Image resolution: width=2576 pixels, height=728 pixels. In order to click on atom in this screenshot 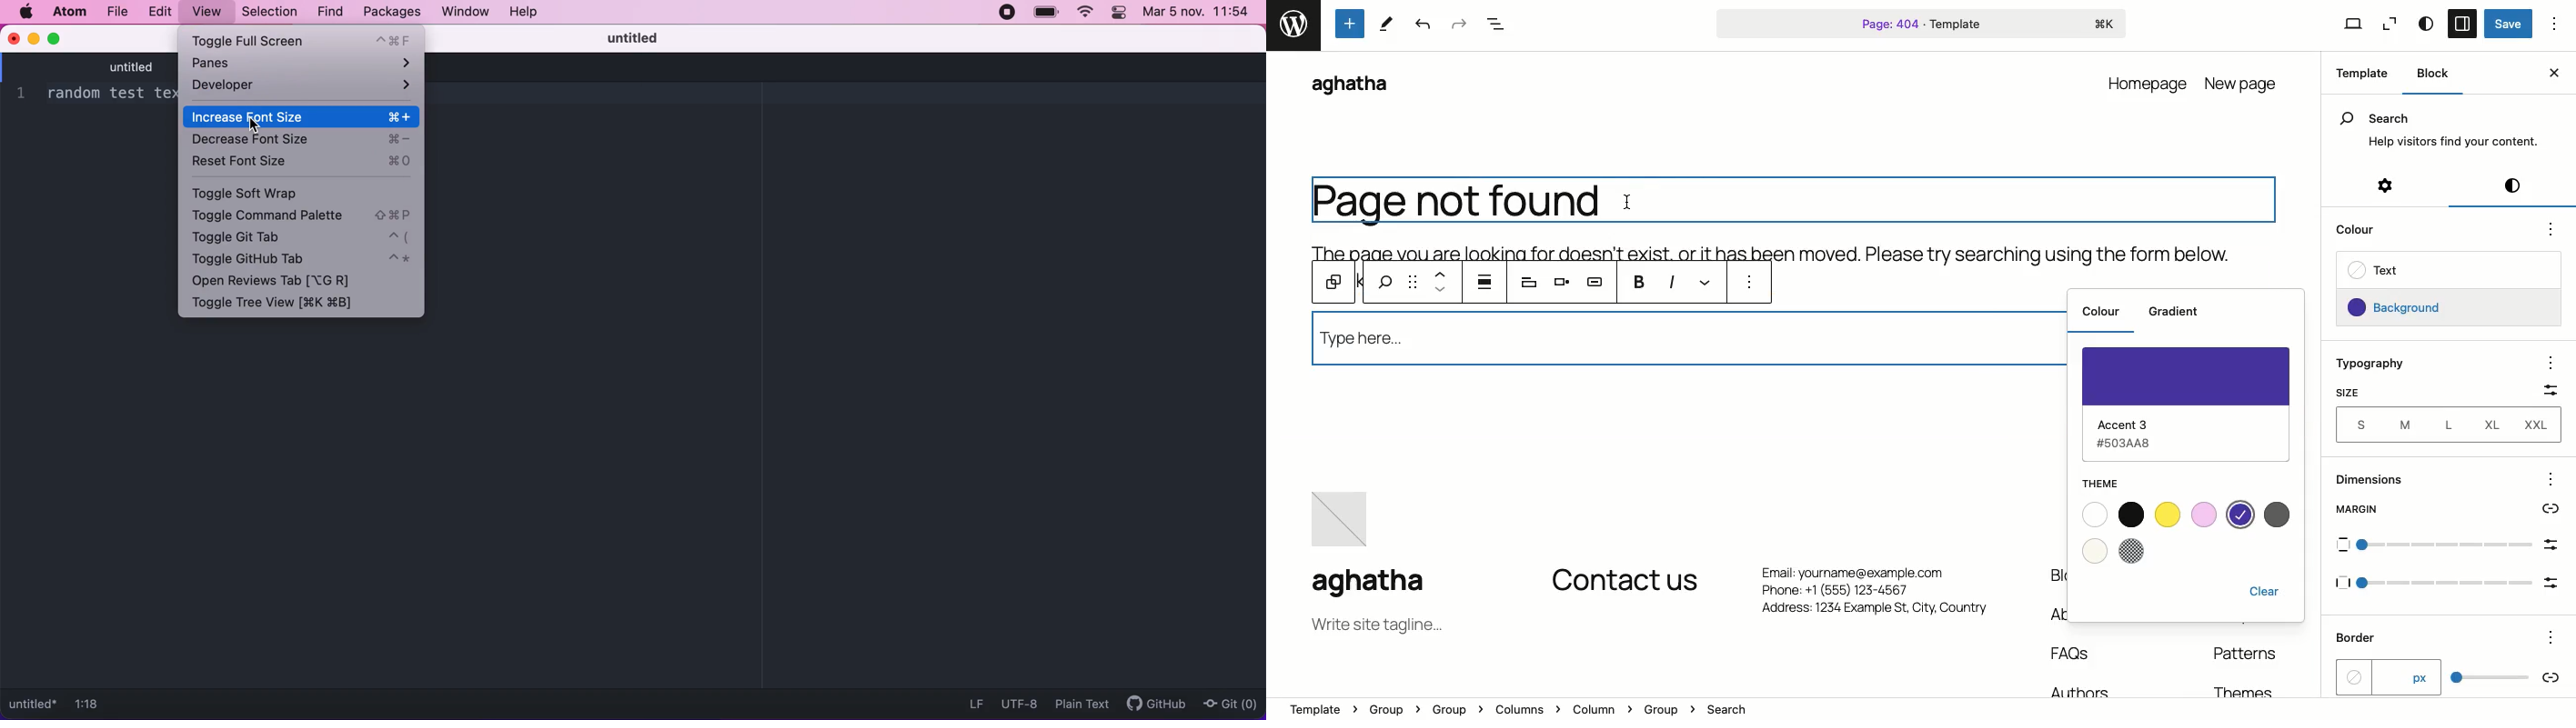, I will do `click(67, 13)`.